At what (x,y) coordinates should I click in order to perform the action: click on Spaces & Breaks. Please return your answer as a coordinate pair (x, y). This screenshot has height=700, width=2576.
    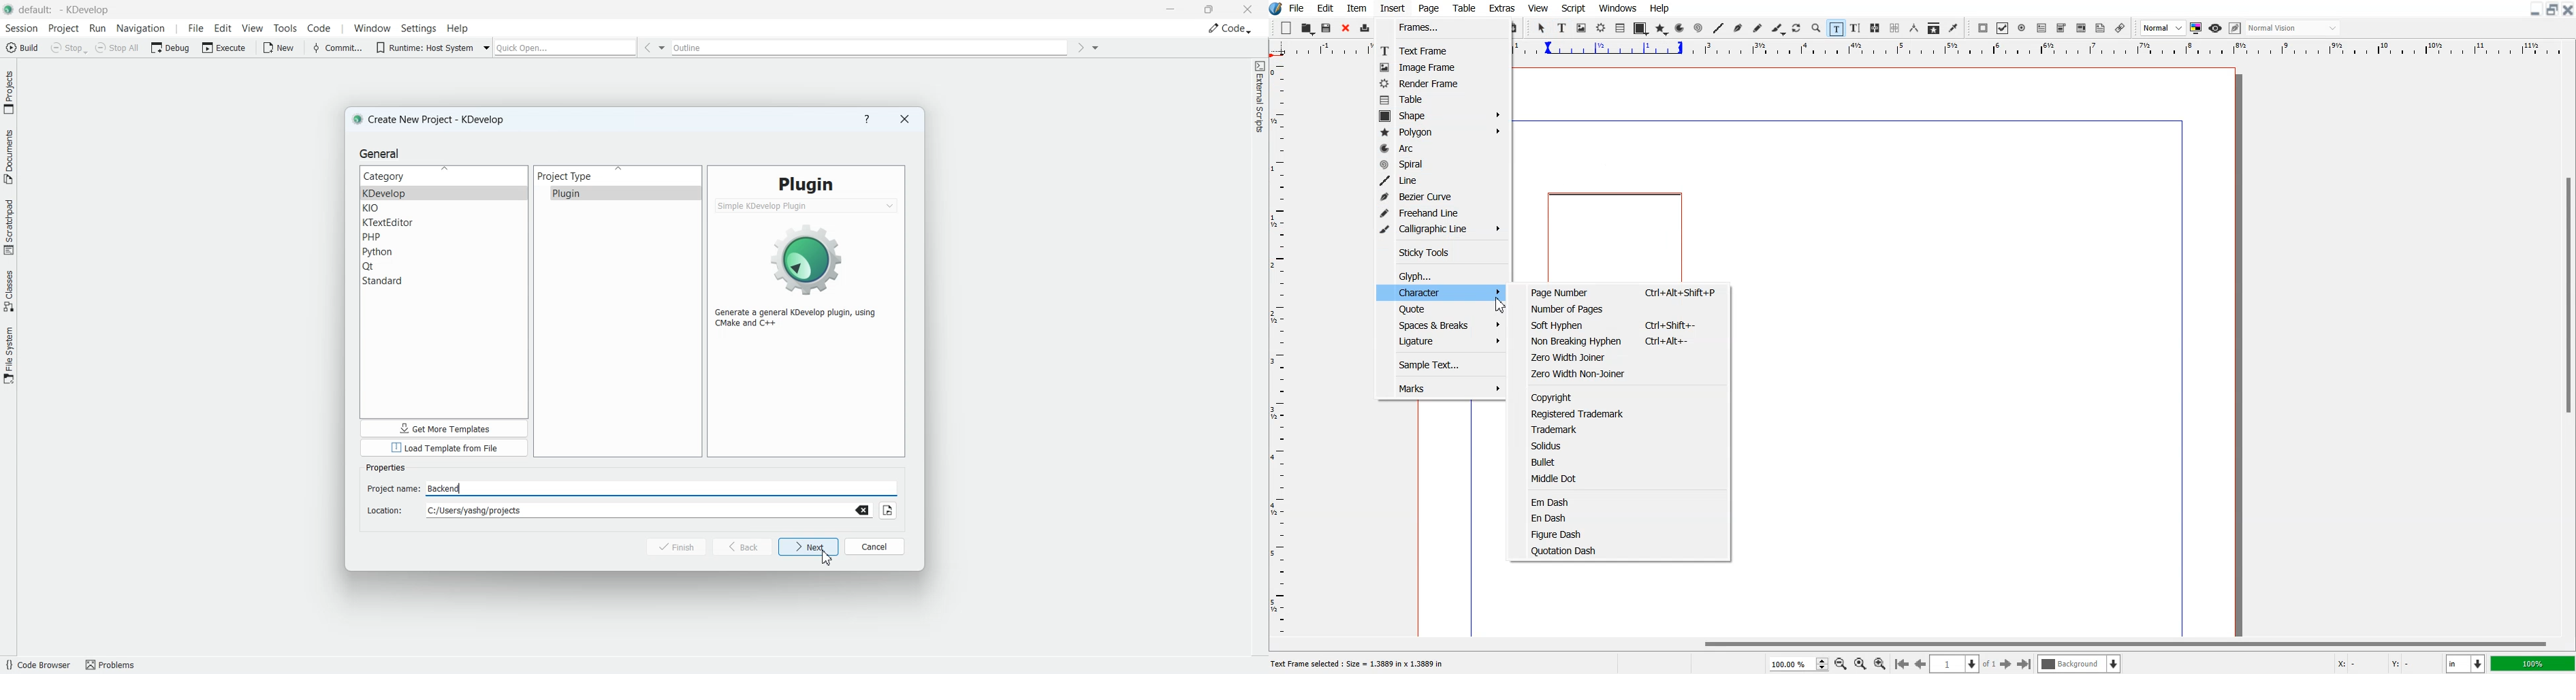
    Looking at the image, I should click on (1440, 325).